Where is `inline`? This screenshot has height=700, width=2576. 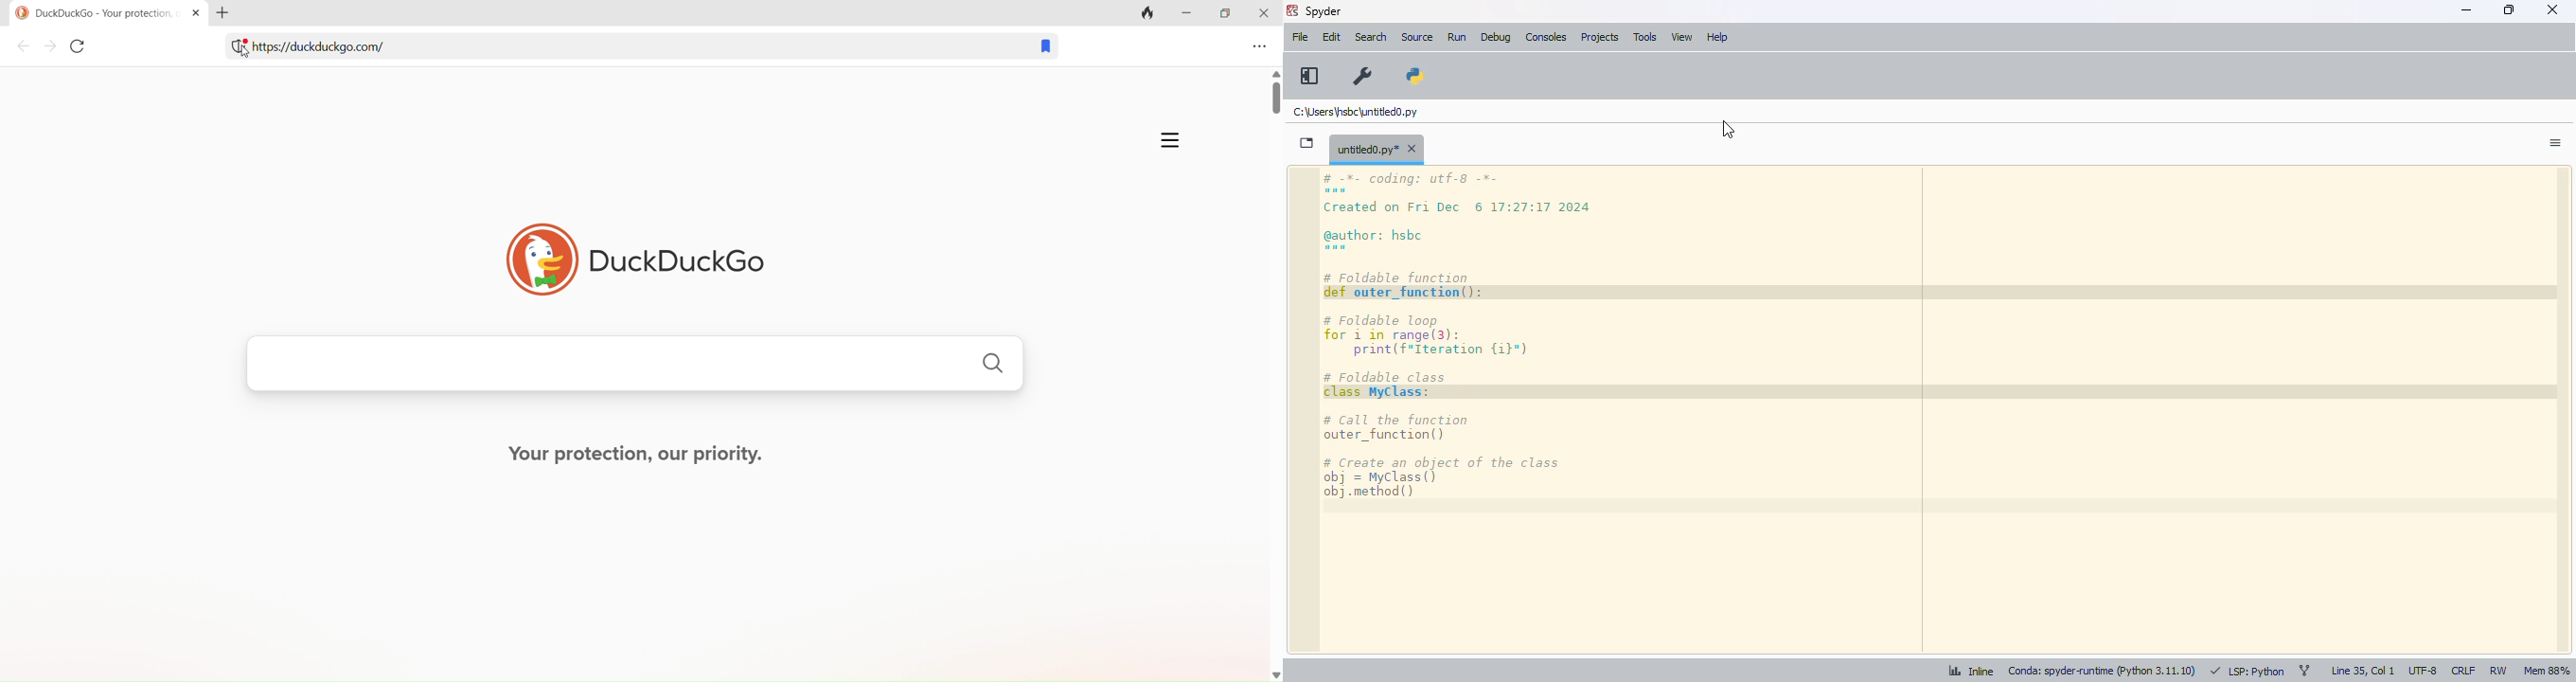 inline is located at coordinates (1971, 671).